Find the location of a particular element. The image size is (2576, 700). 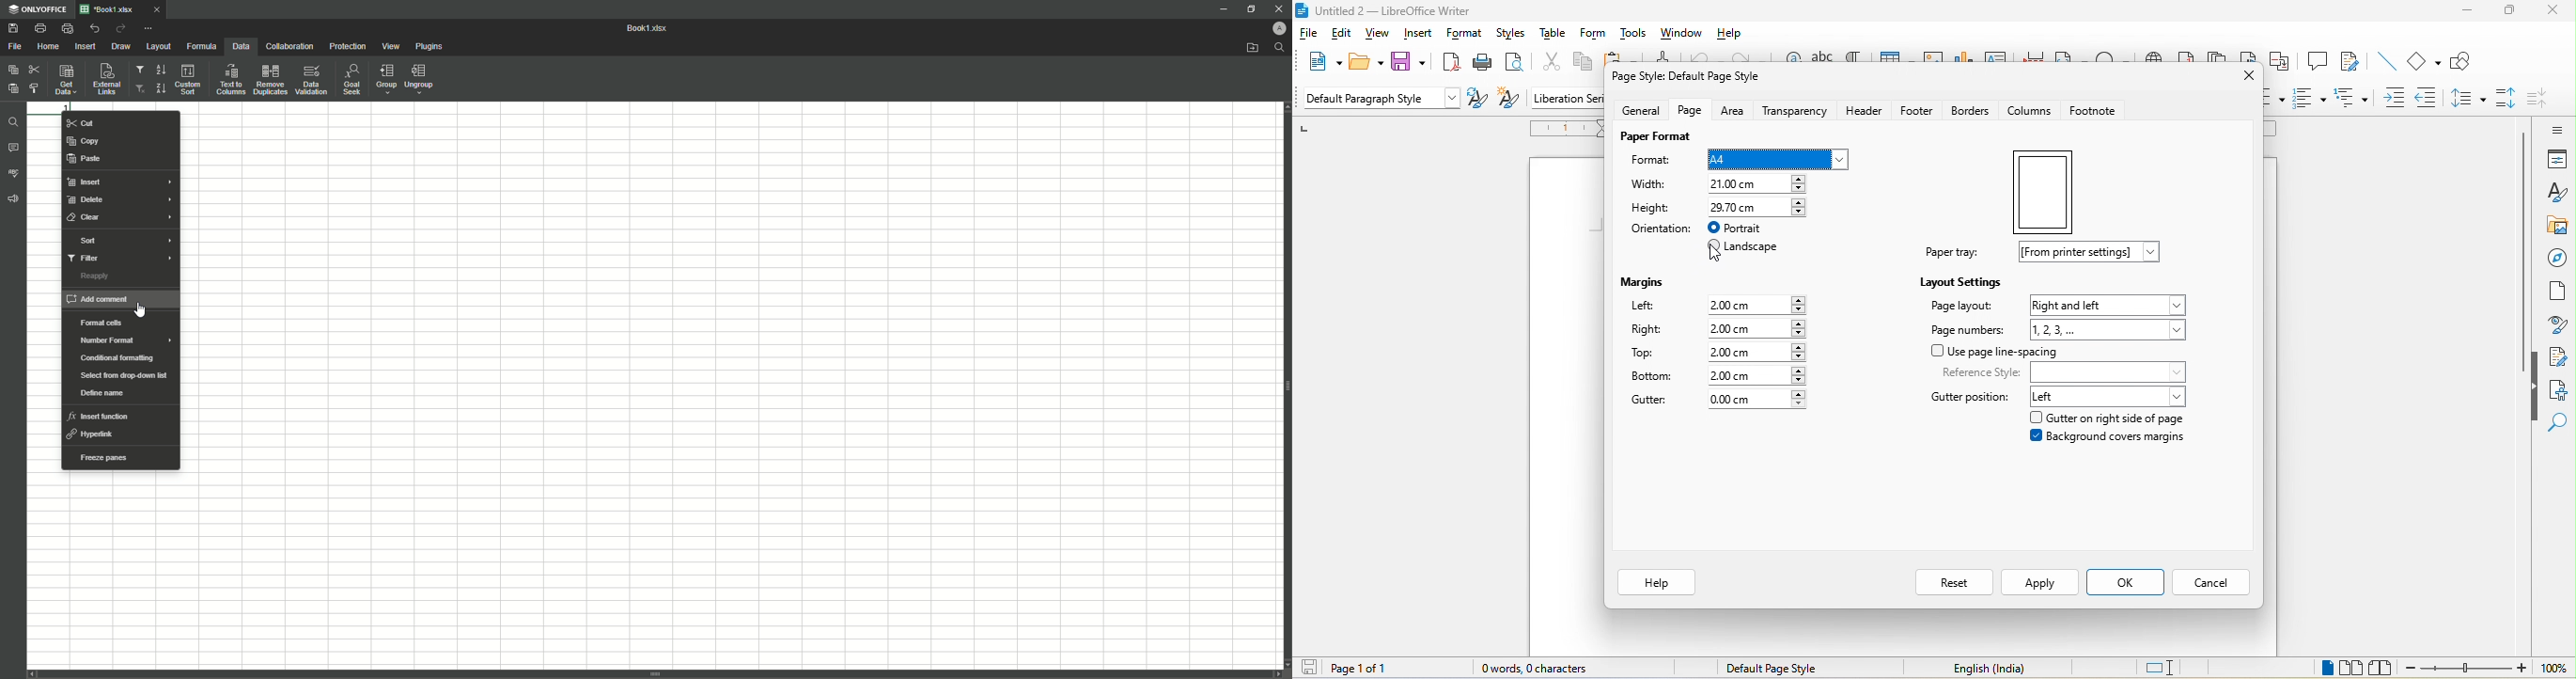

Tab 1 is located at coordinates (127, 9).